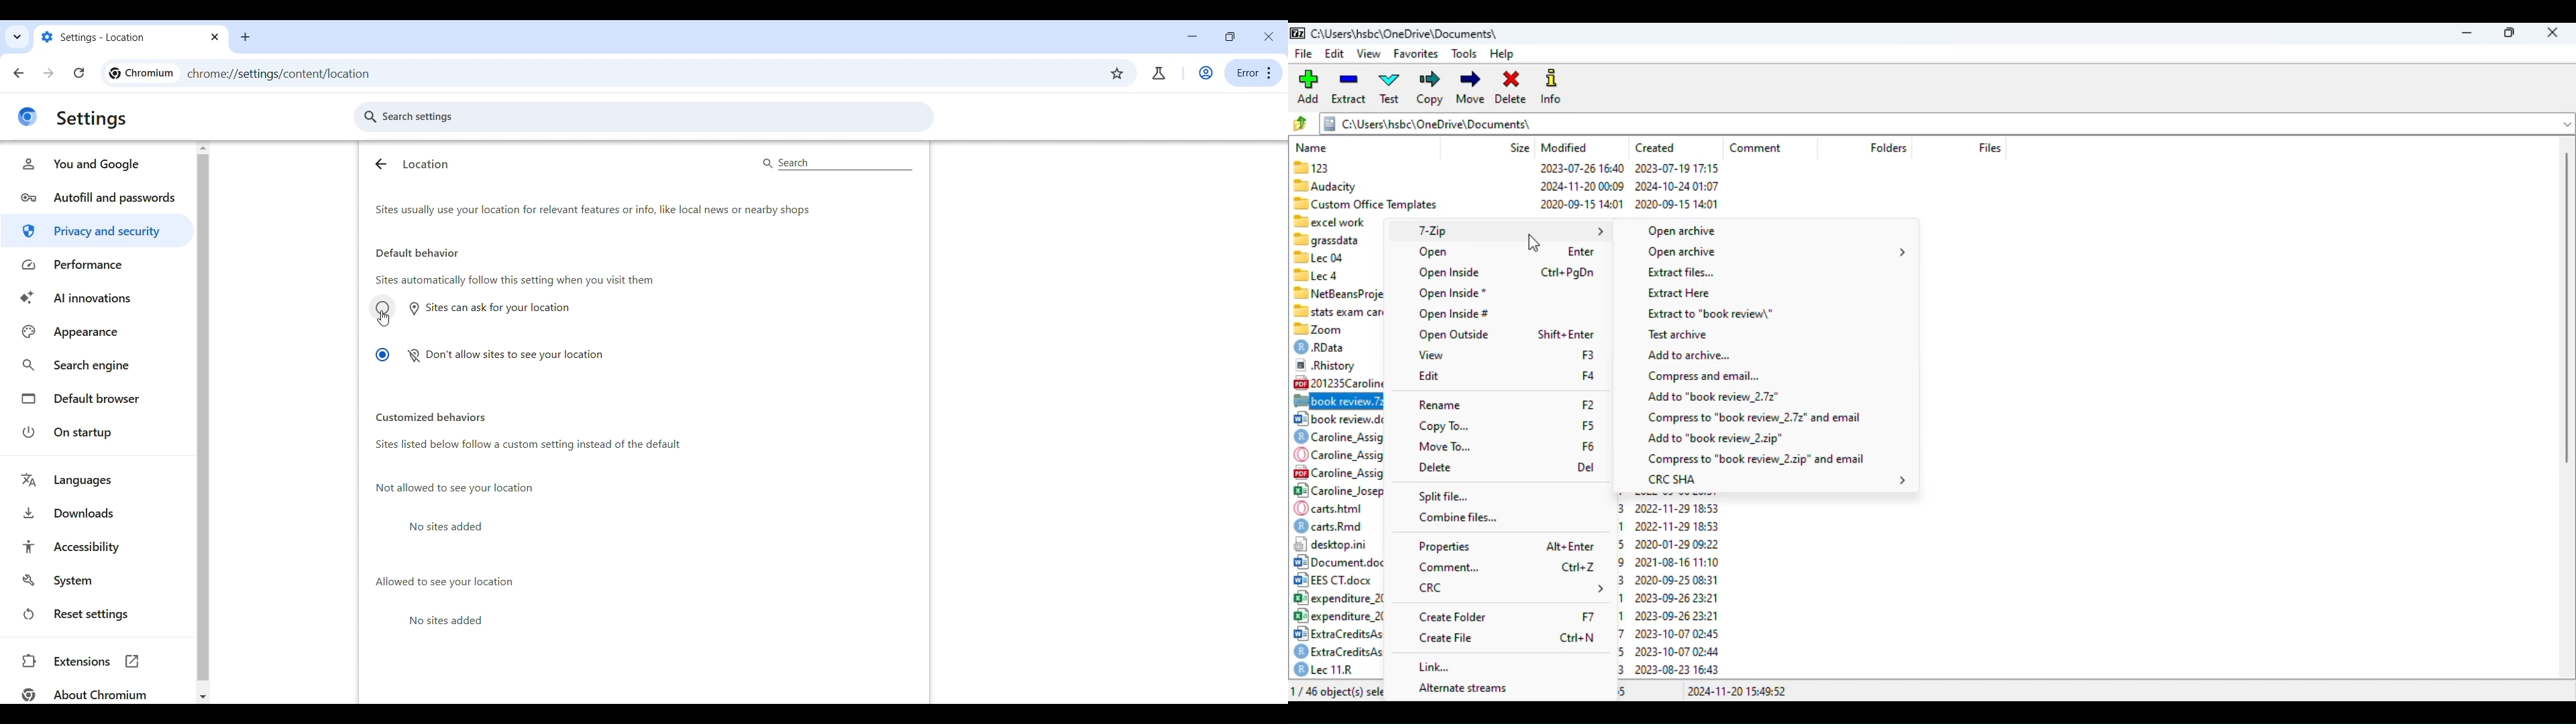 This screenshot has width=2576, height=728. Describe the element at coordinates (1337, 438) in the screenshot. I see `) Caroline_Assignment 2.... 5703 2023-10-06 15:41 2023-09-26 23:53` at that location.